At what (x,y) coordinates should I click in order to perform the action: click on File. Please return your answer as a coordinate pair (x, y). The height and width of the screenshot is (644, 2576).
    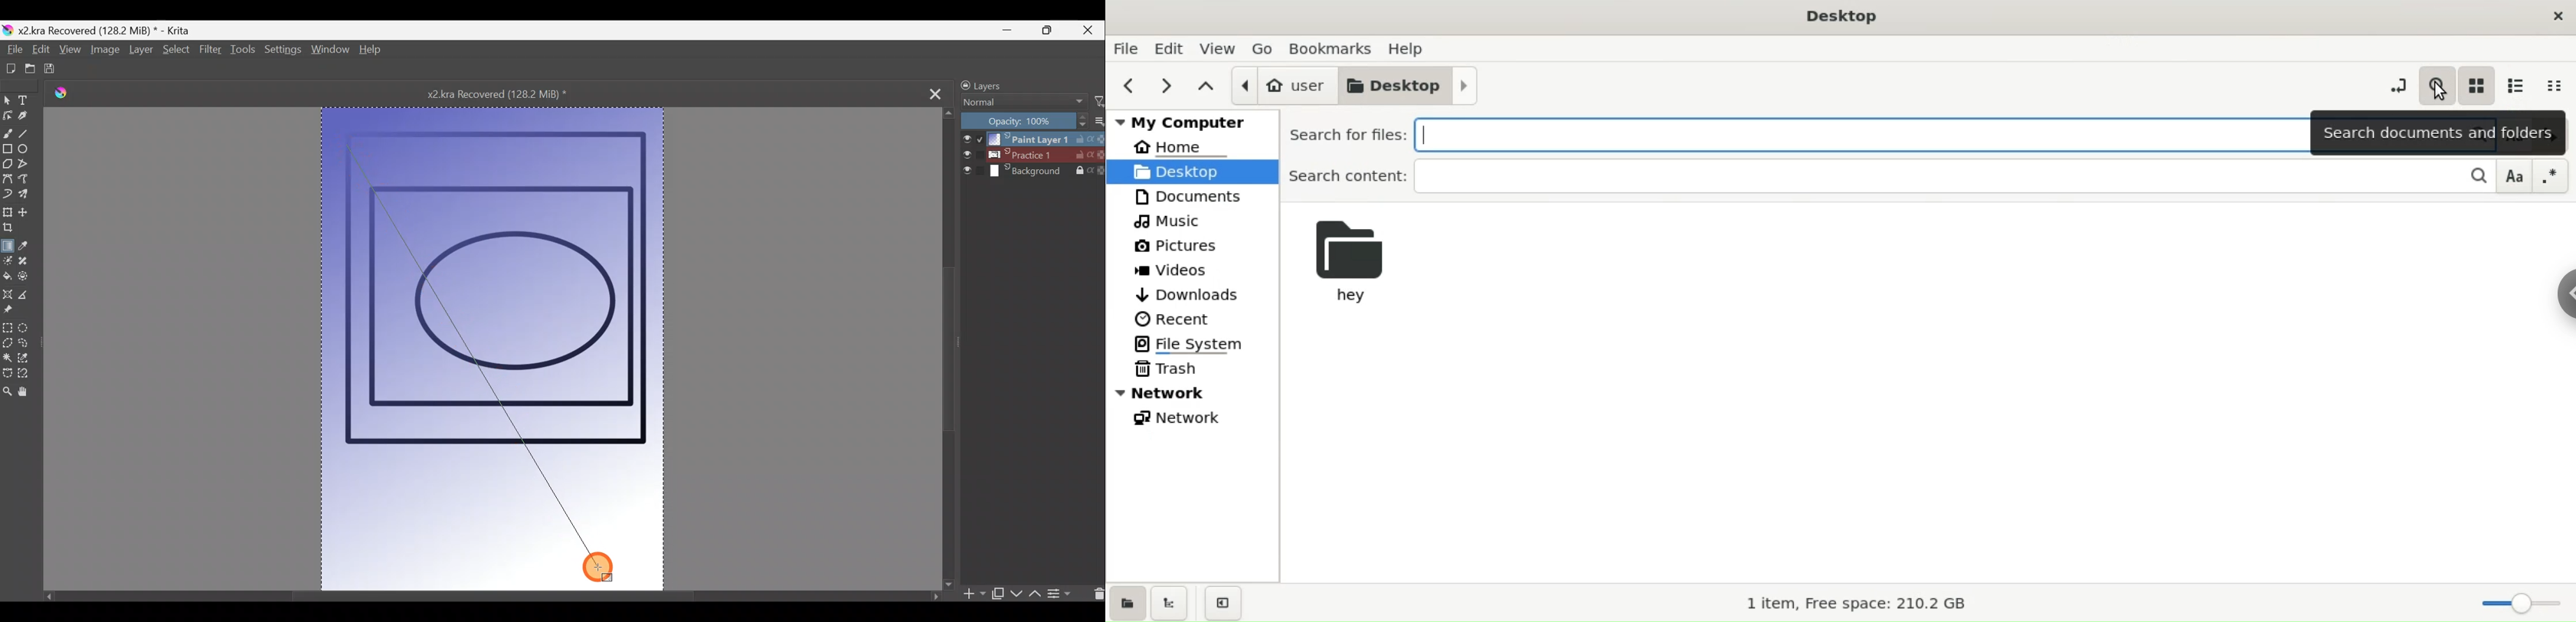
    Looking at the image, I should click on (13, 50).